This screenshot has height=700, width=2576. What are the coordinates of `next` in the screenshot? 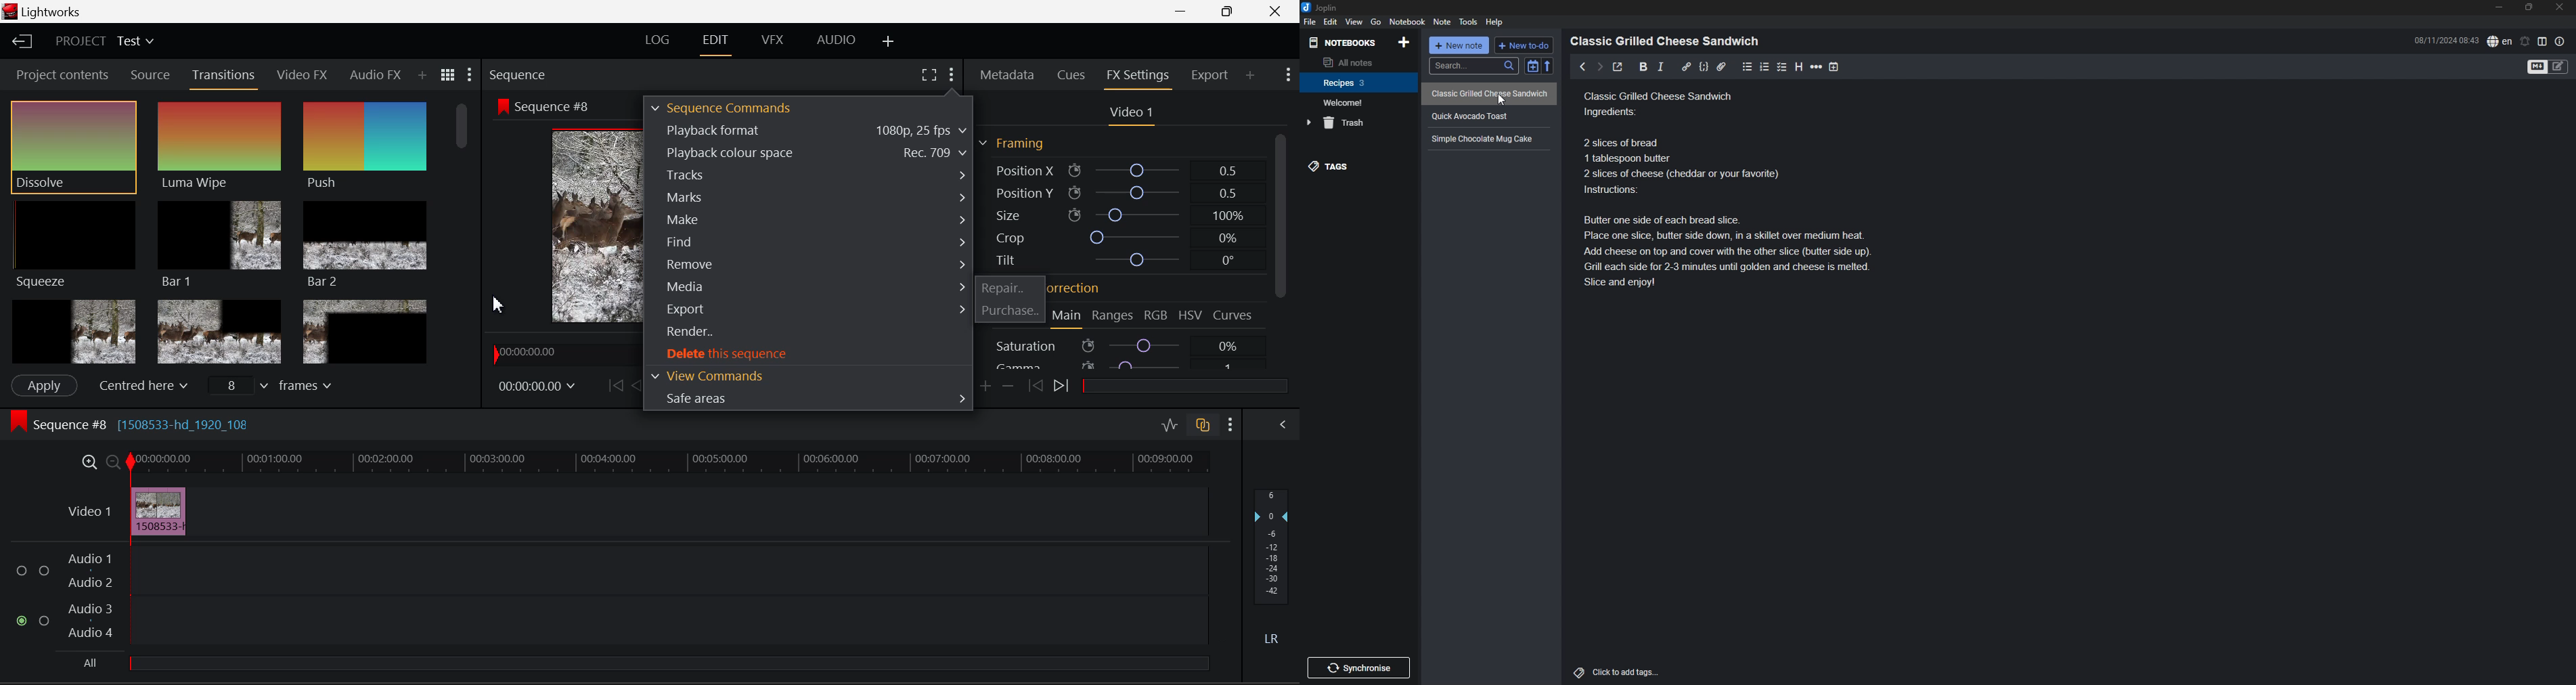 It's located at (1599, 68).